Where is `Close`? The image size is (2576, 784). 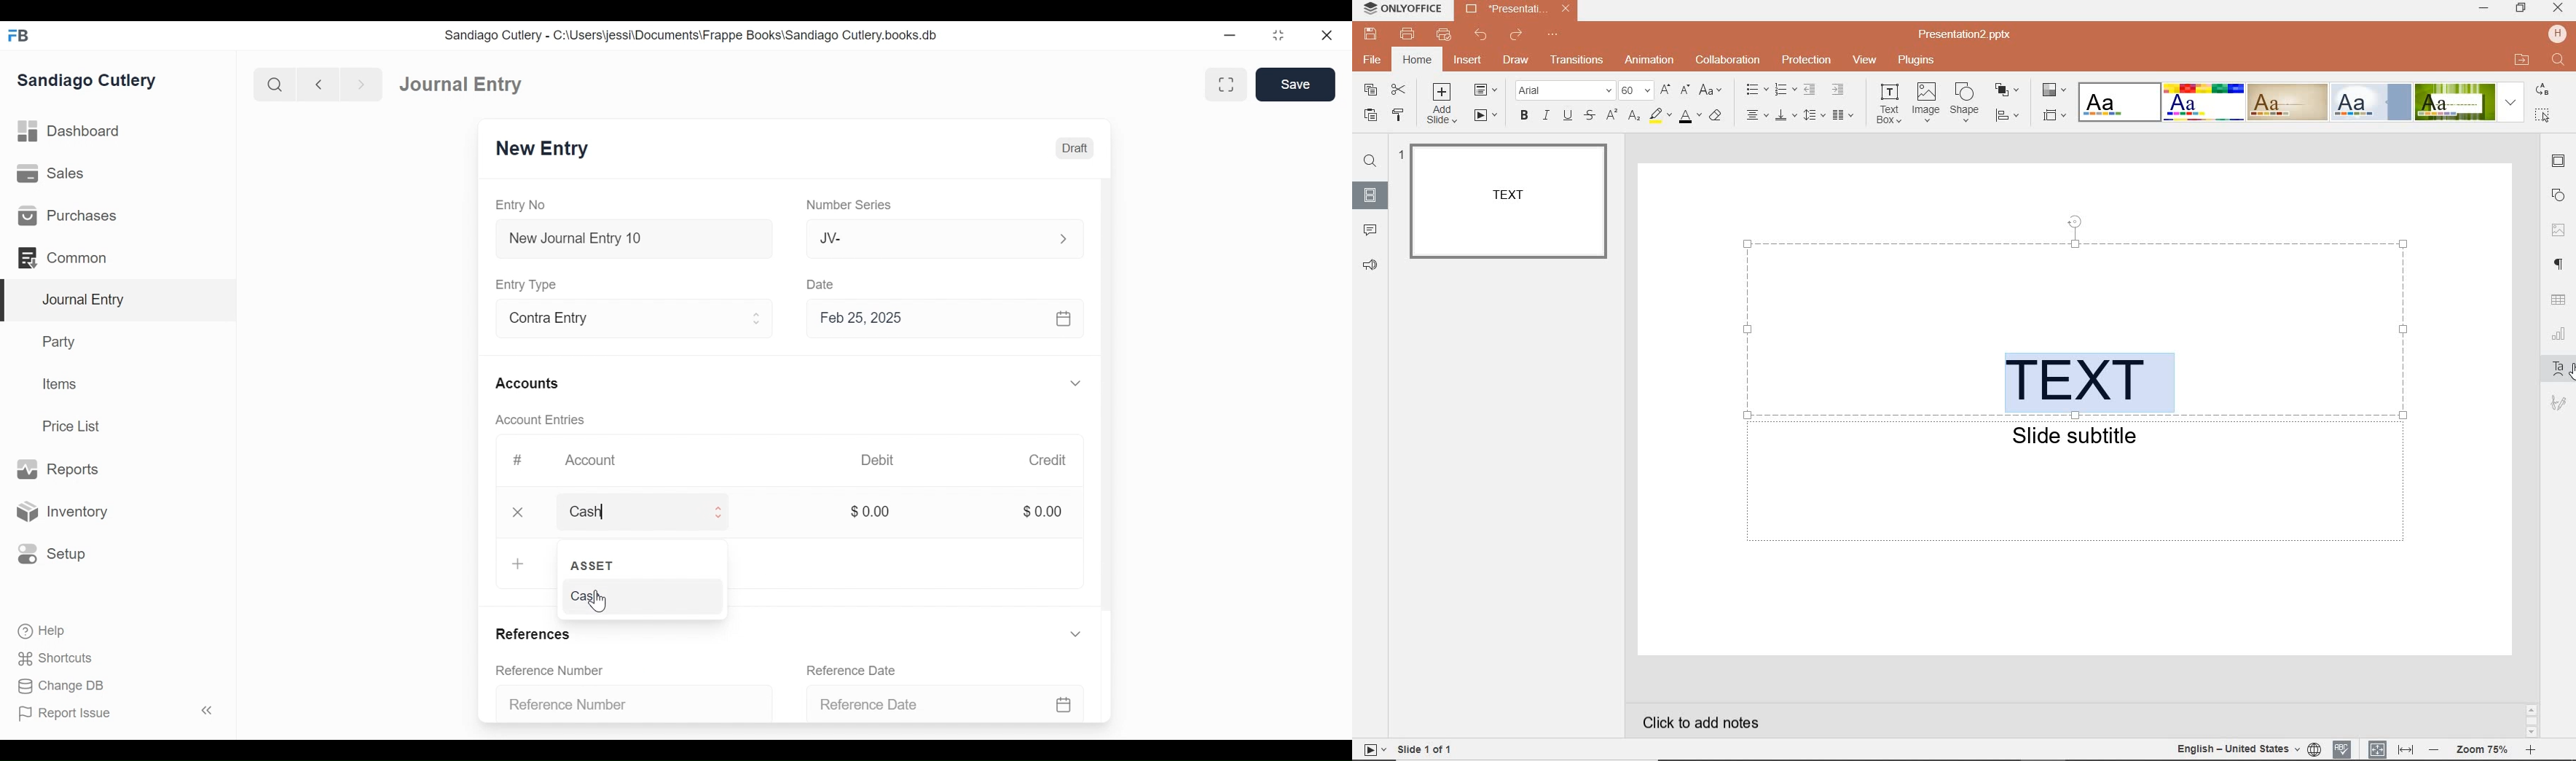 Close is located at coordinates (518, 512).